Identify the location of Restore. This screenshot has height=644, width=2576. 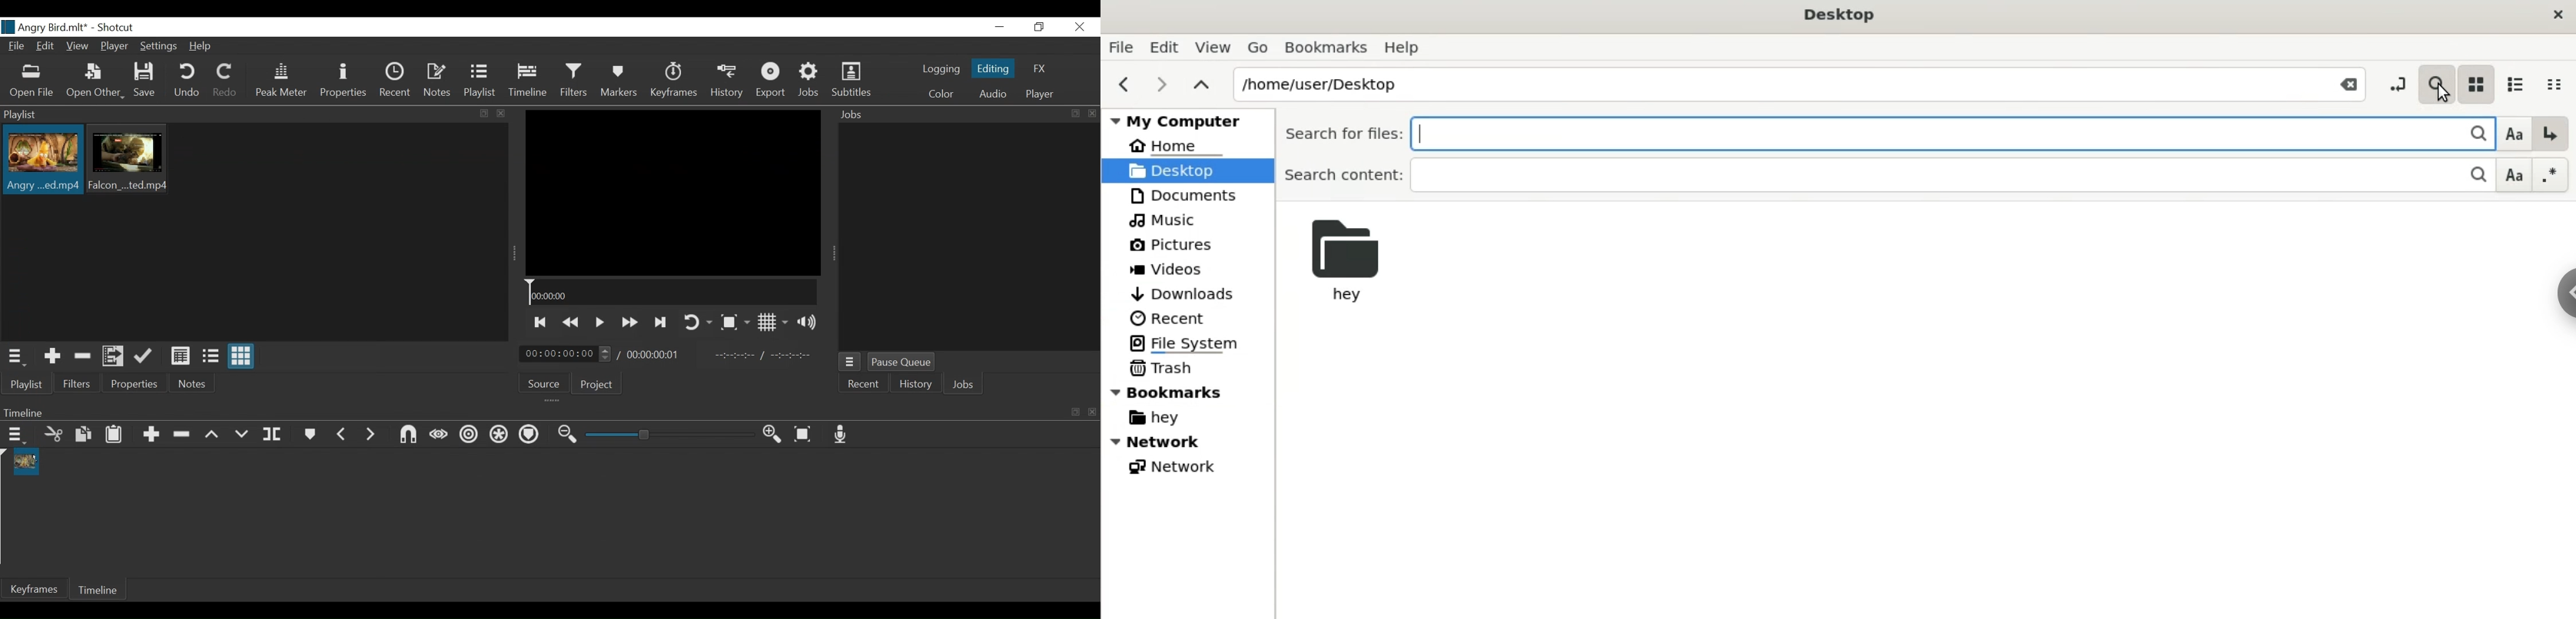
(1038, 27).